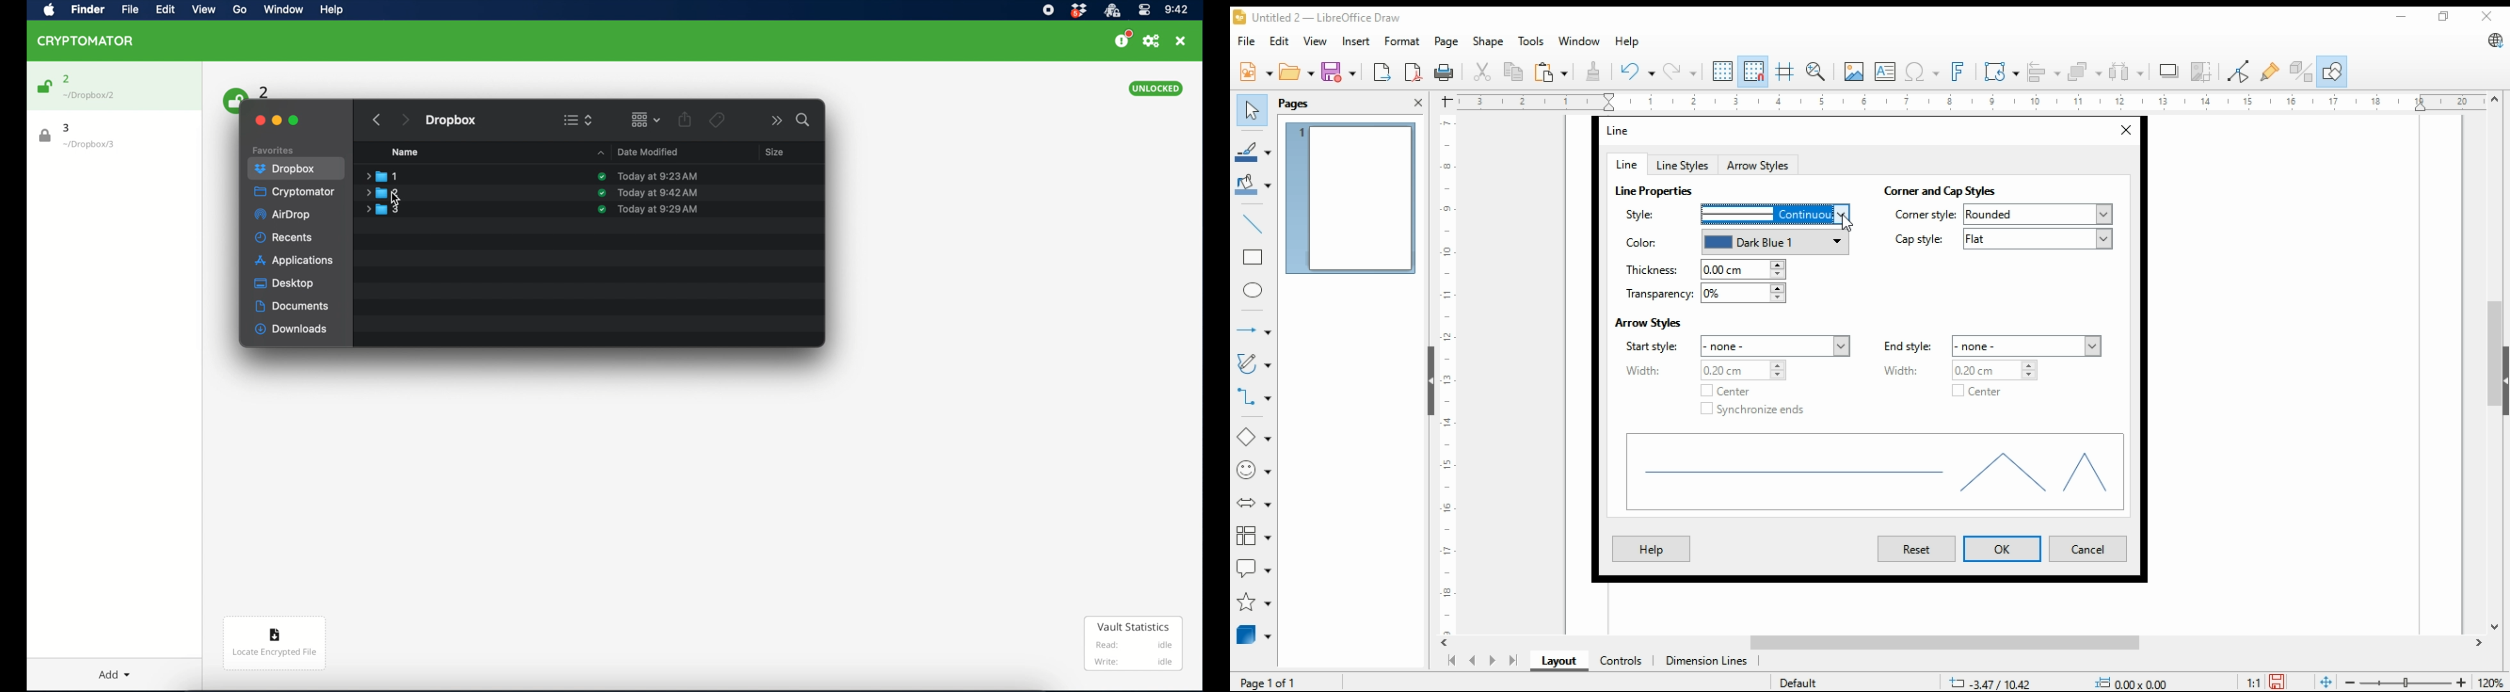 Image resolution: width=2520 pixels, height=700 pixels. I want to click on block arrows, so click(1256, 503).